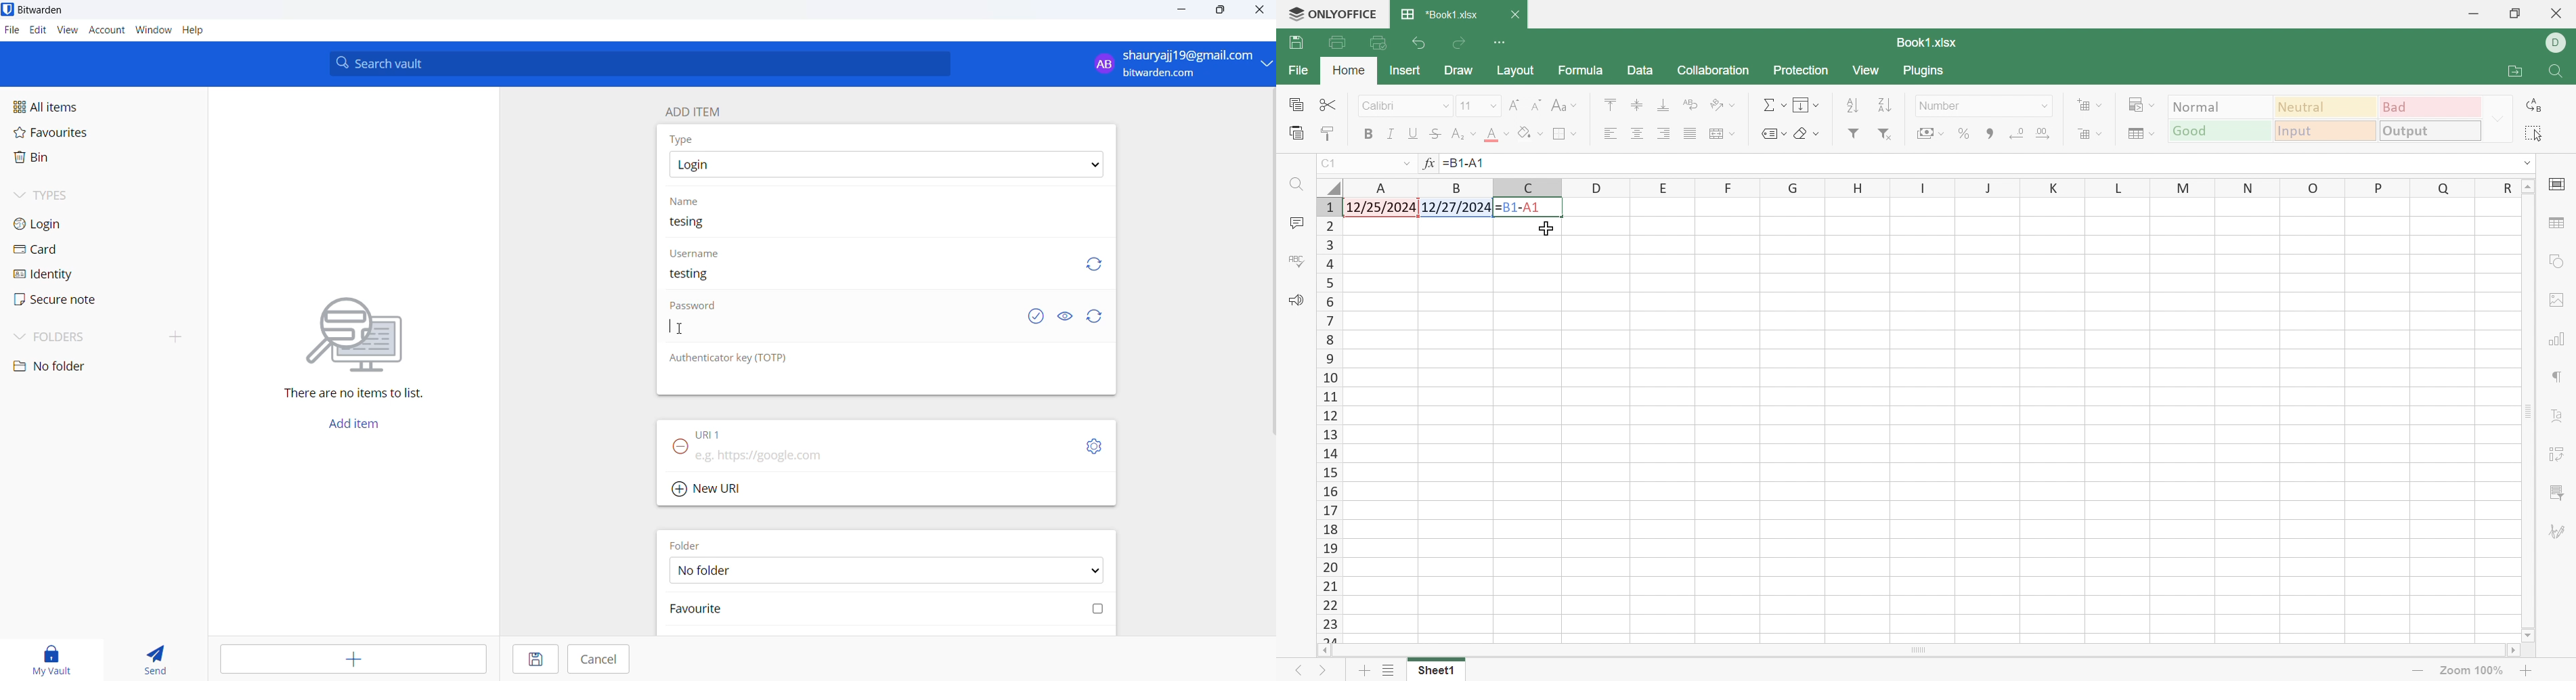  Describe the element at coordinates (1535, 106) in the screenshot. I see `Decrement font size` at that location.